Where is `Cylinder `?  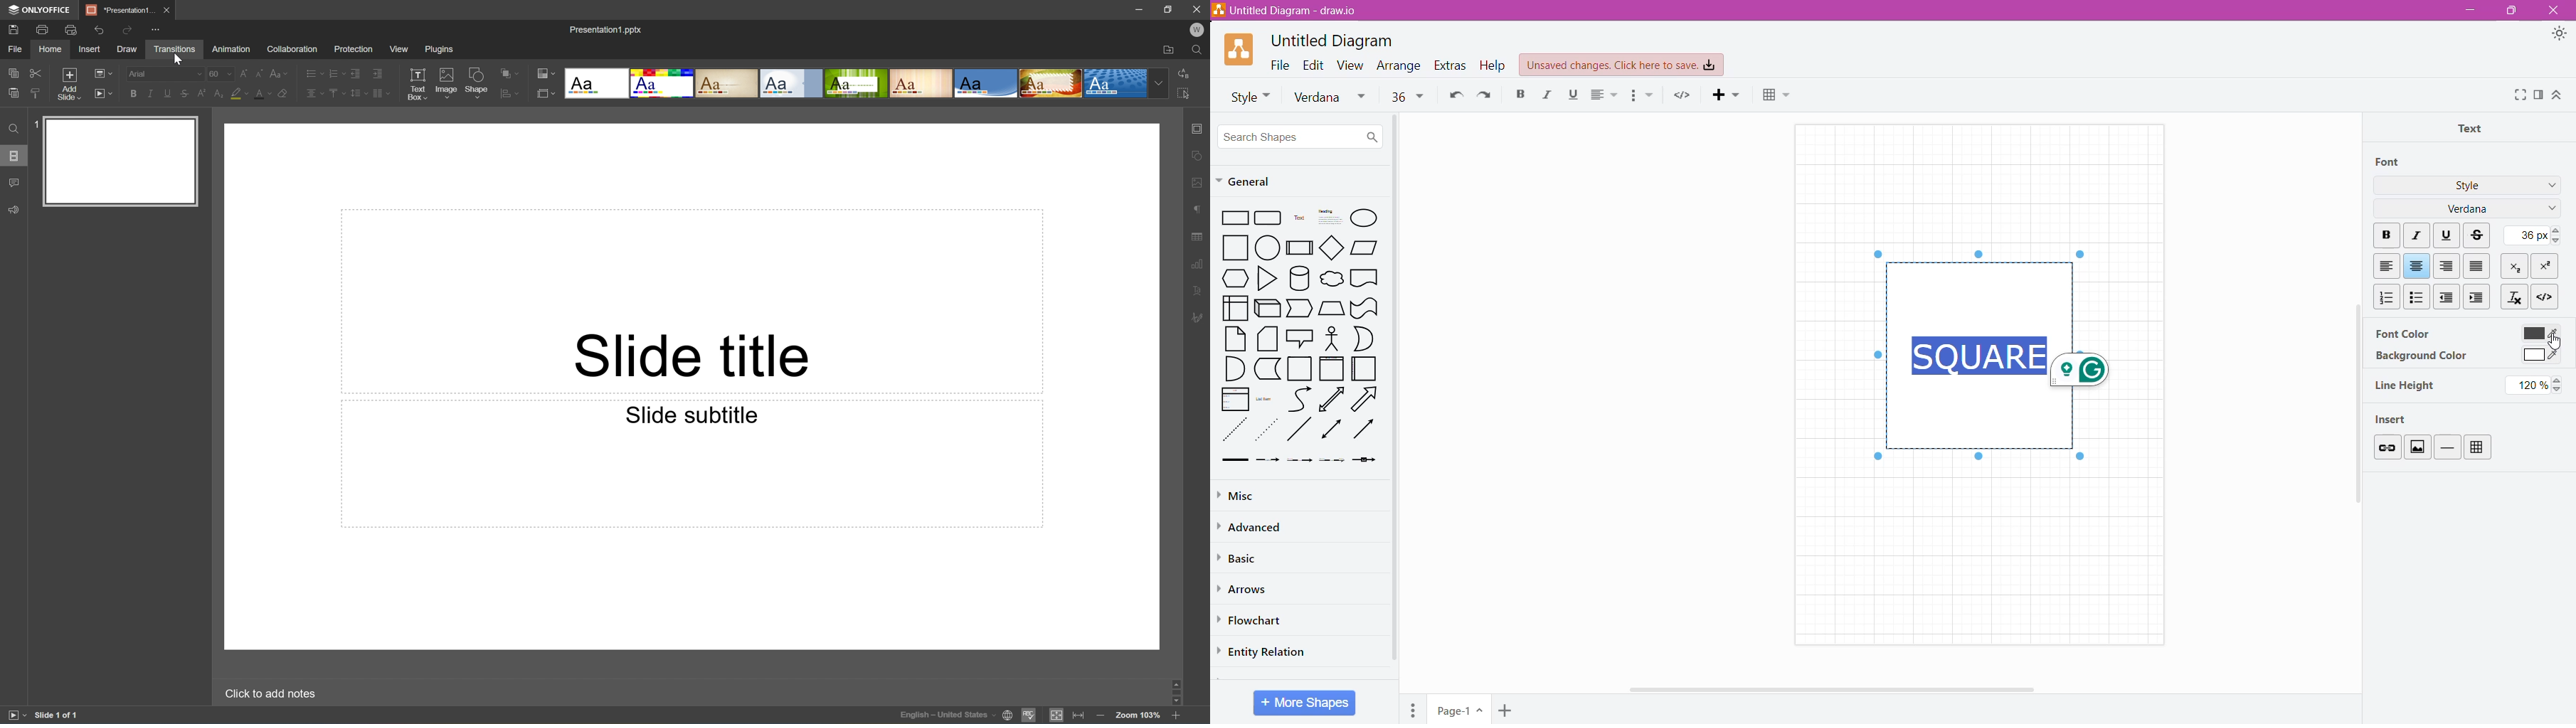 Cylinder  is located at coordinates (1300, 278).